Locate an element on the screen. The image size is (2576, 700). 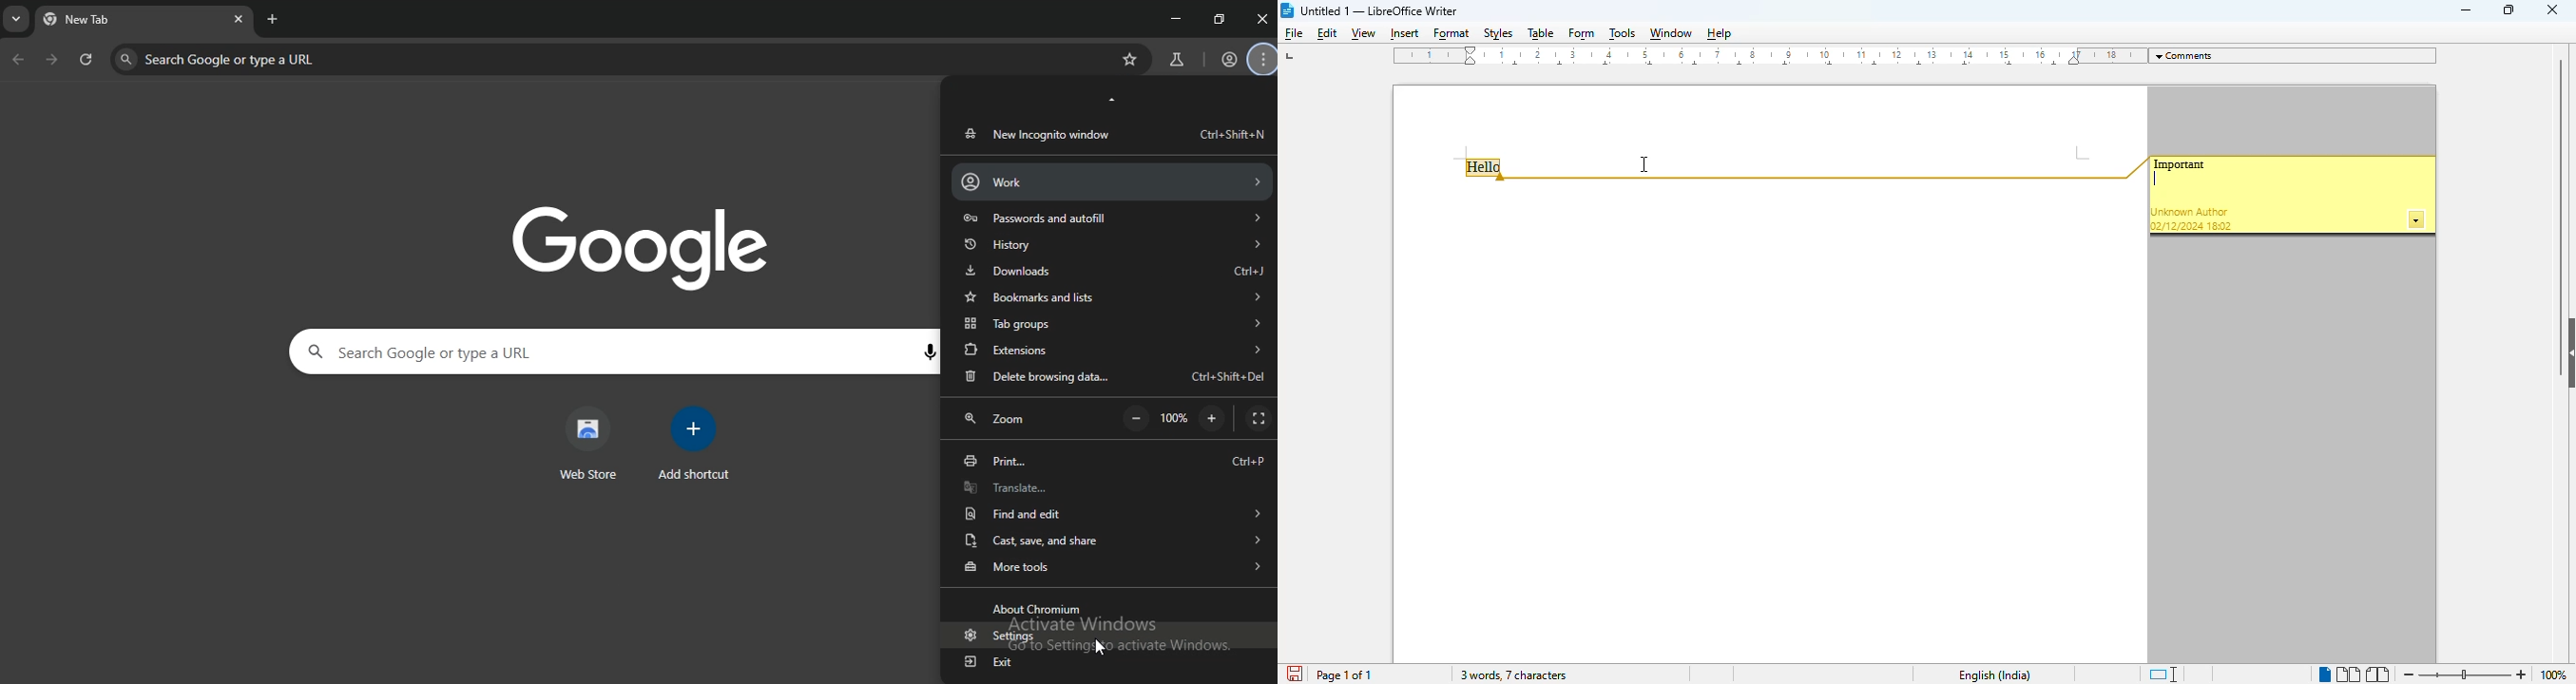
next page is located at coordinates (53, 61).